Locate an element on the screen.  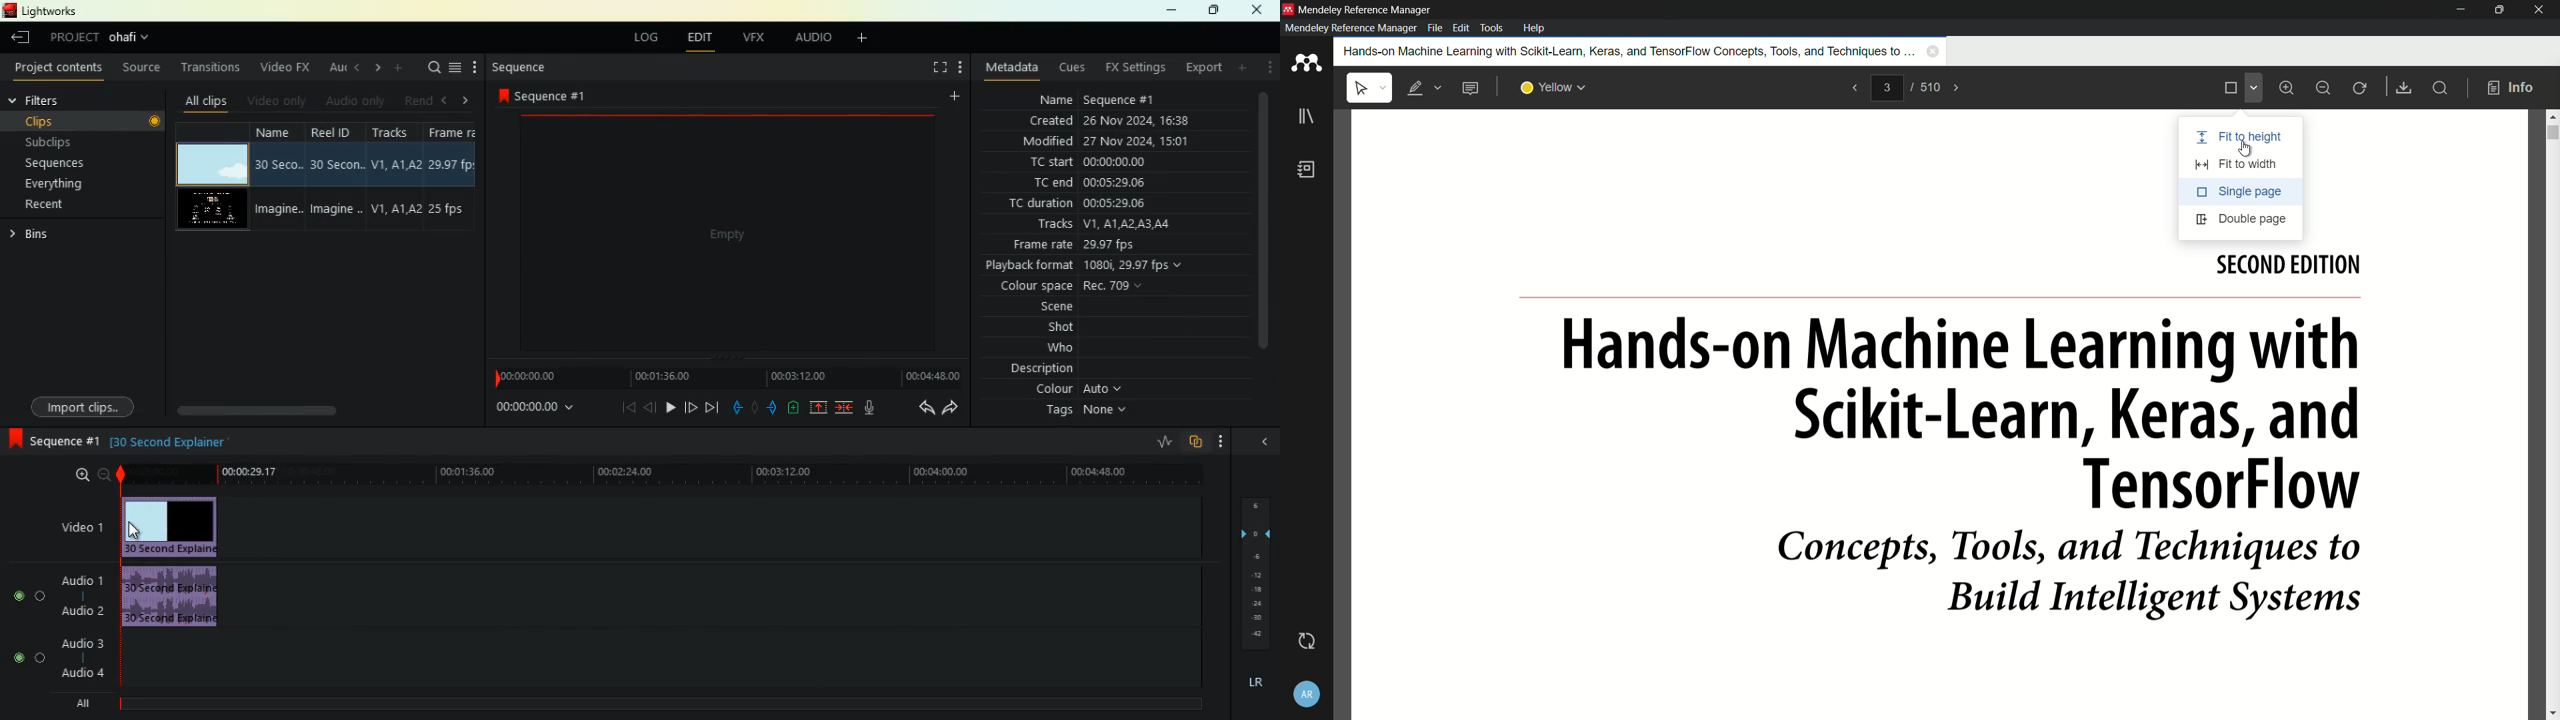
close app is located at coordinates (2540, 10).